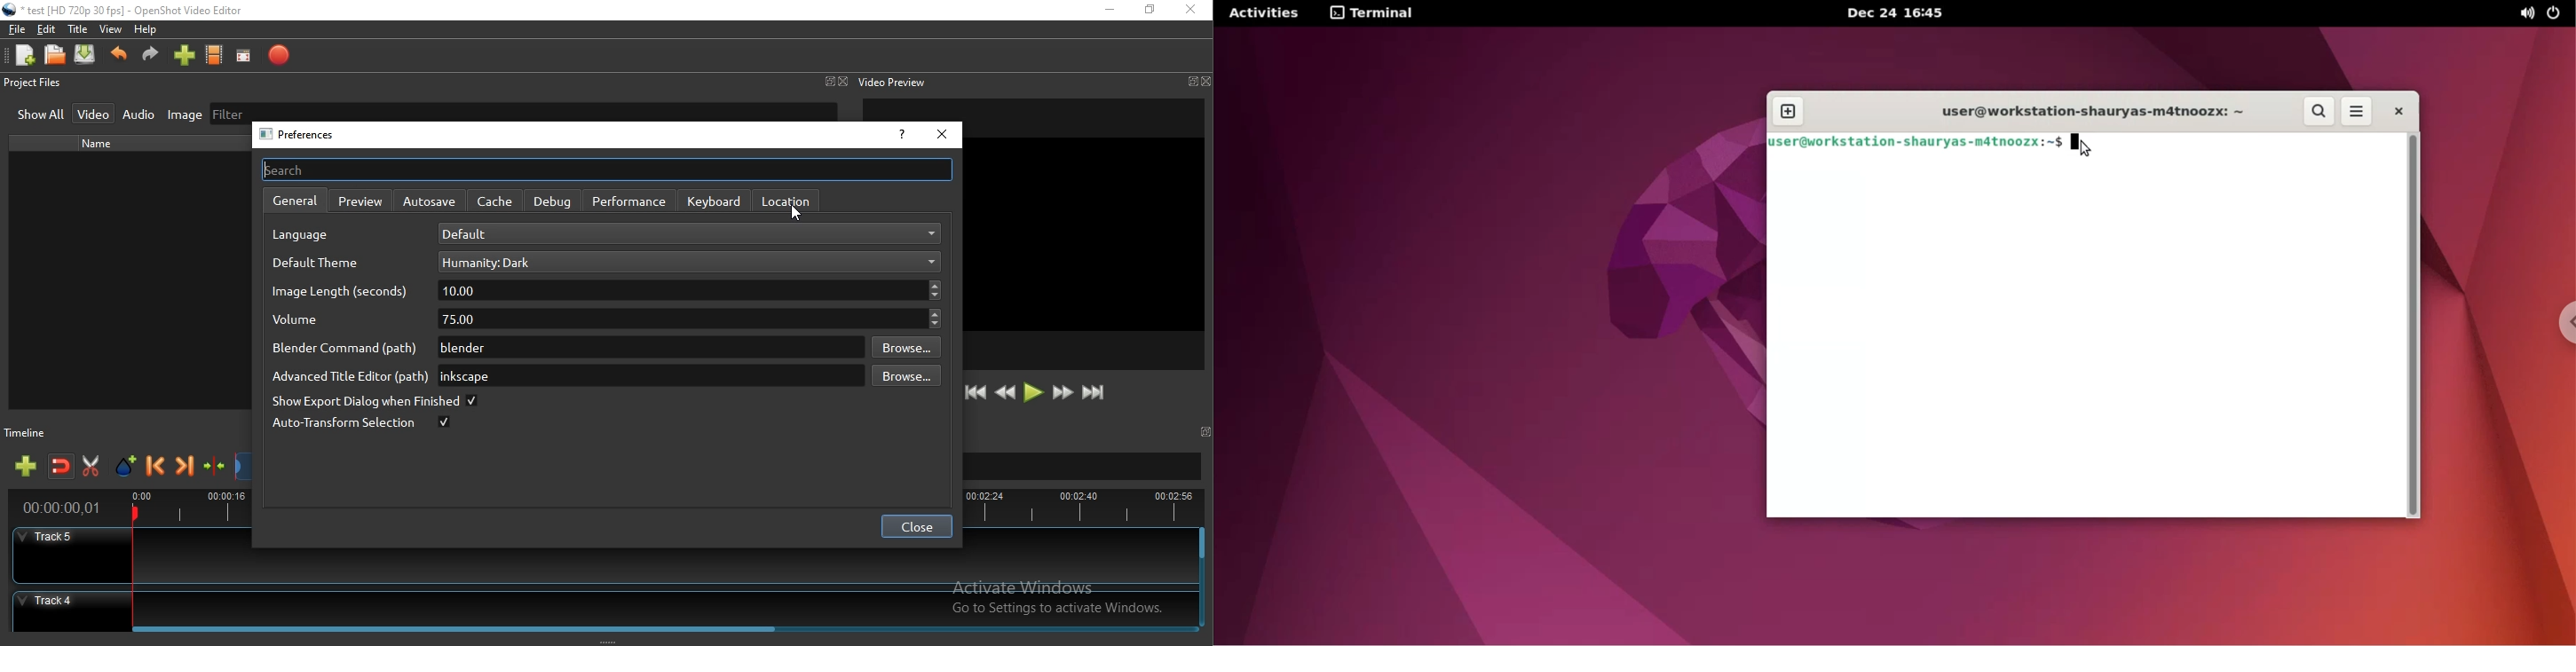  What do you see at coordinates (278, 56) in the screenshot?
I see `Export video` at bounding box center [278, 56].